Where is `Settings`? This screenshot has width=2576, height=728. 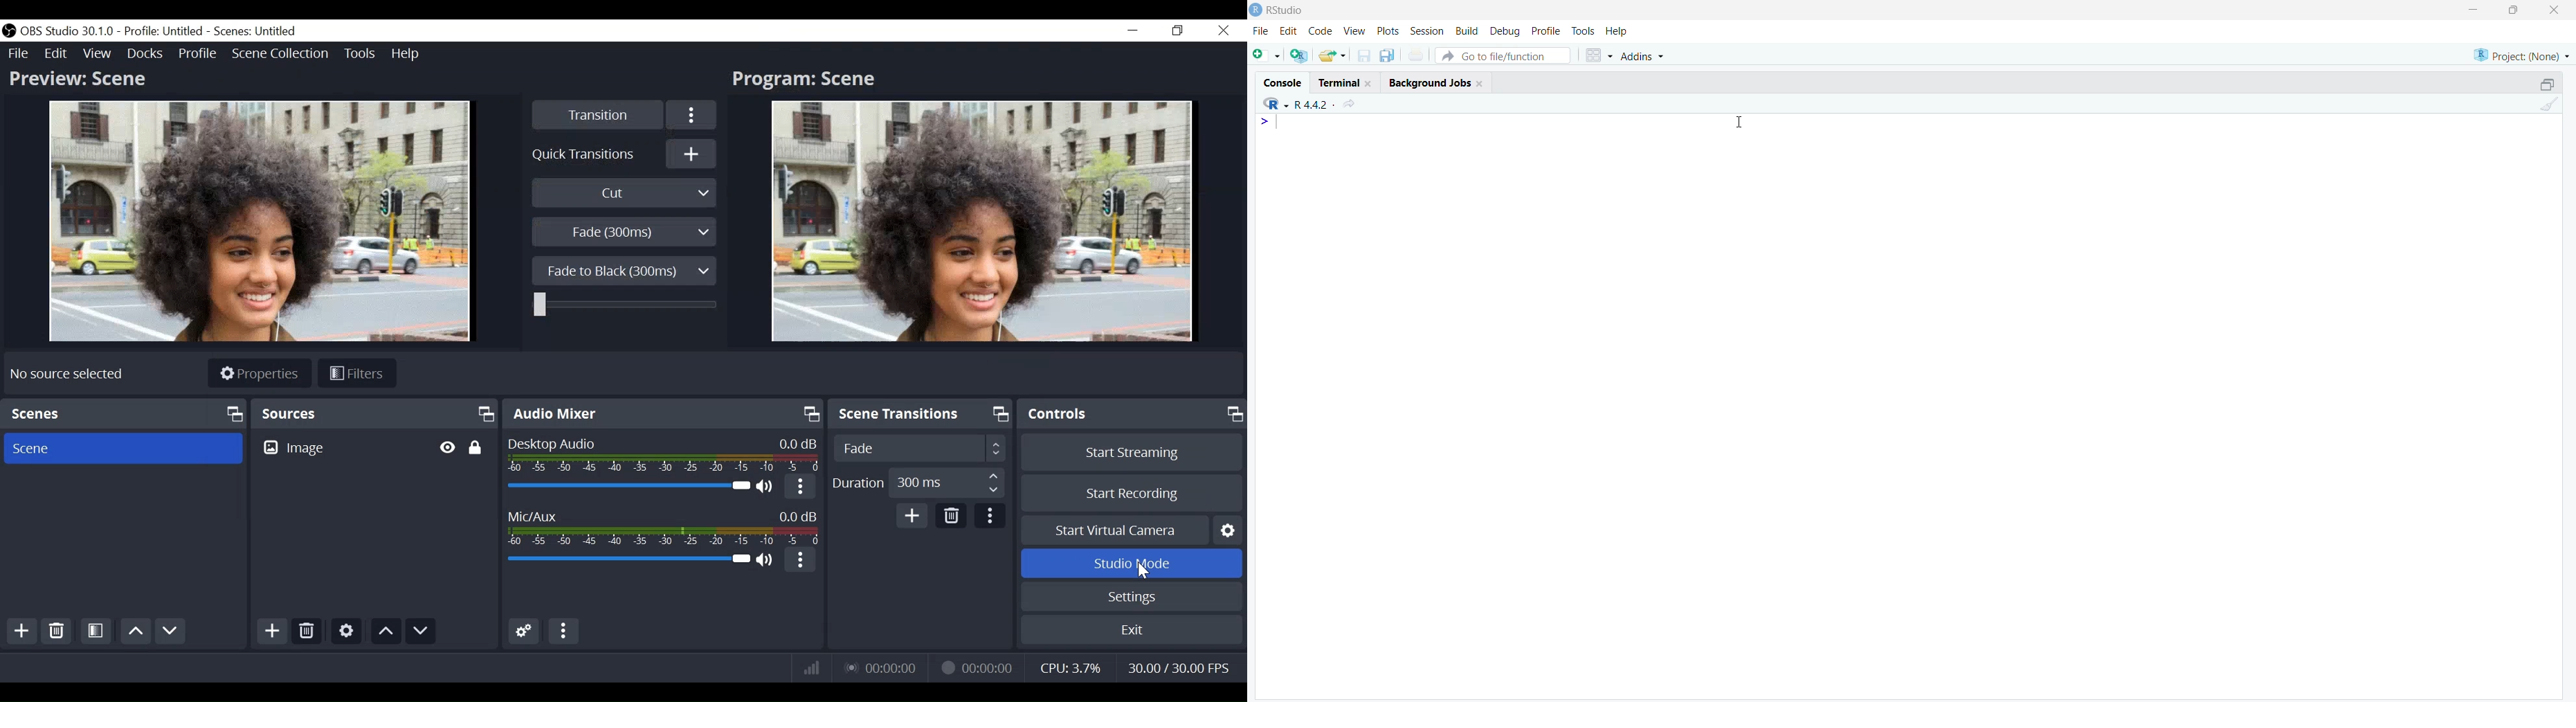
Settings is located at coordinates (348, 630).